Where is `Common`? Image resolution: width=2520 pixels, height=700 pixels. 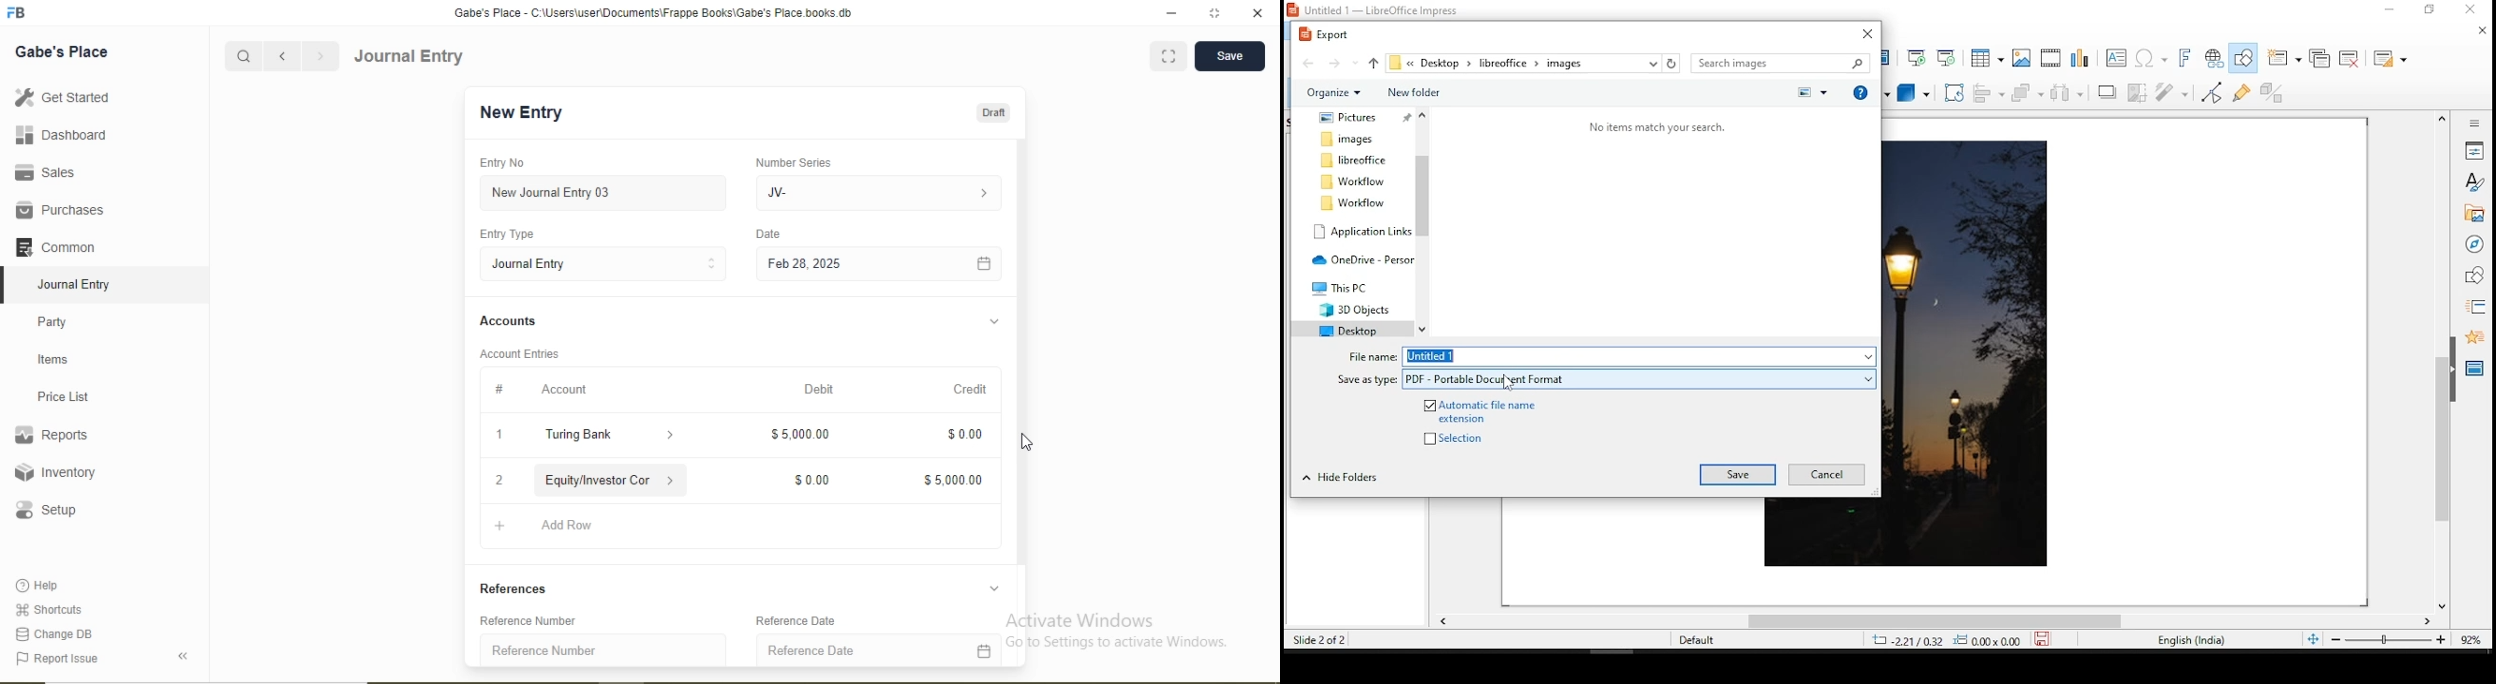
Common is located at coordinates (54, 246).